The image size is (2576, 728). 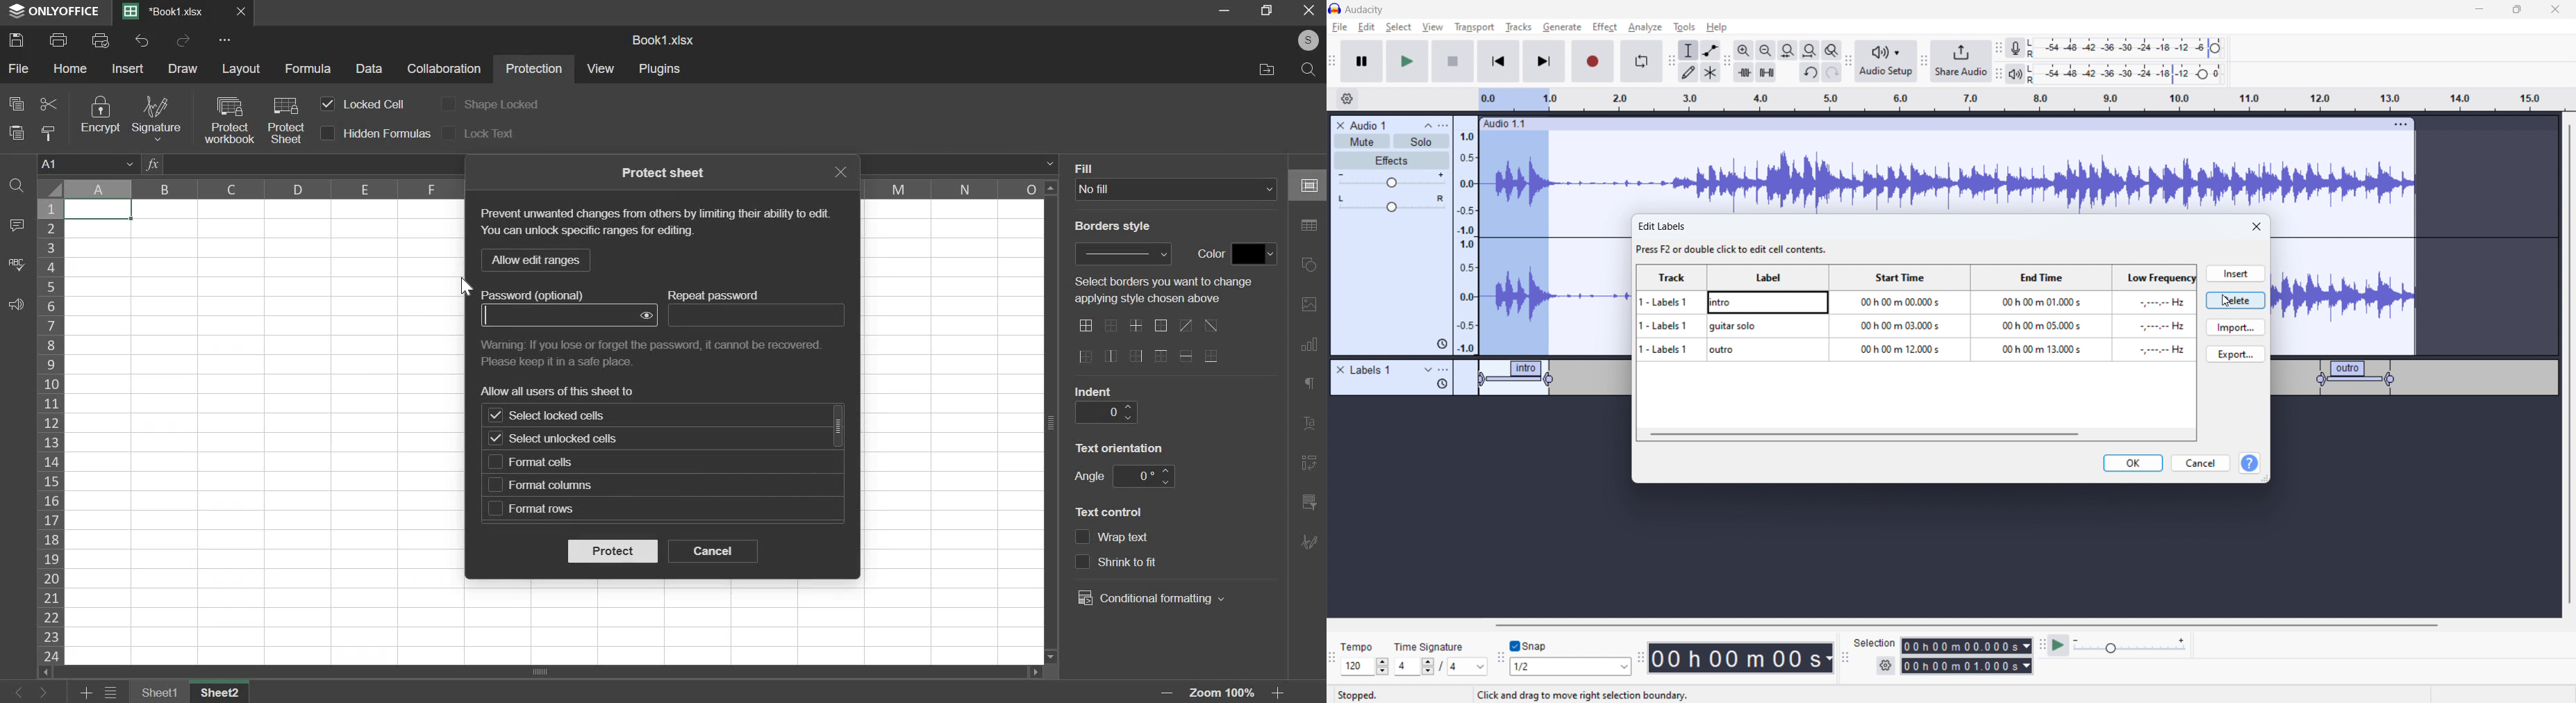 I want to click on play, so click(x=1407, y=61).